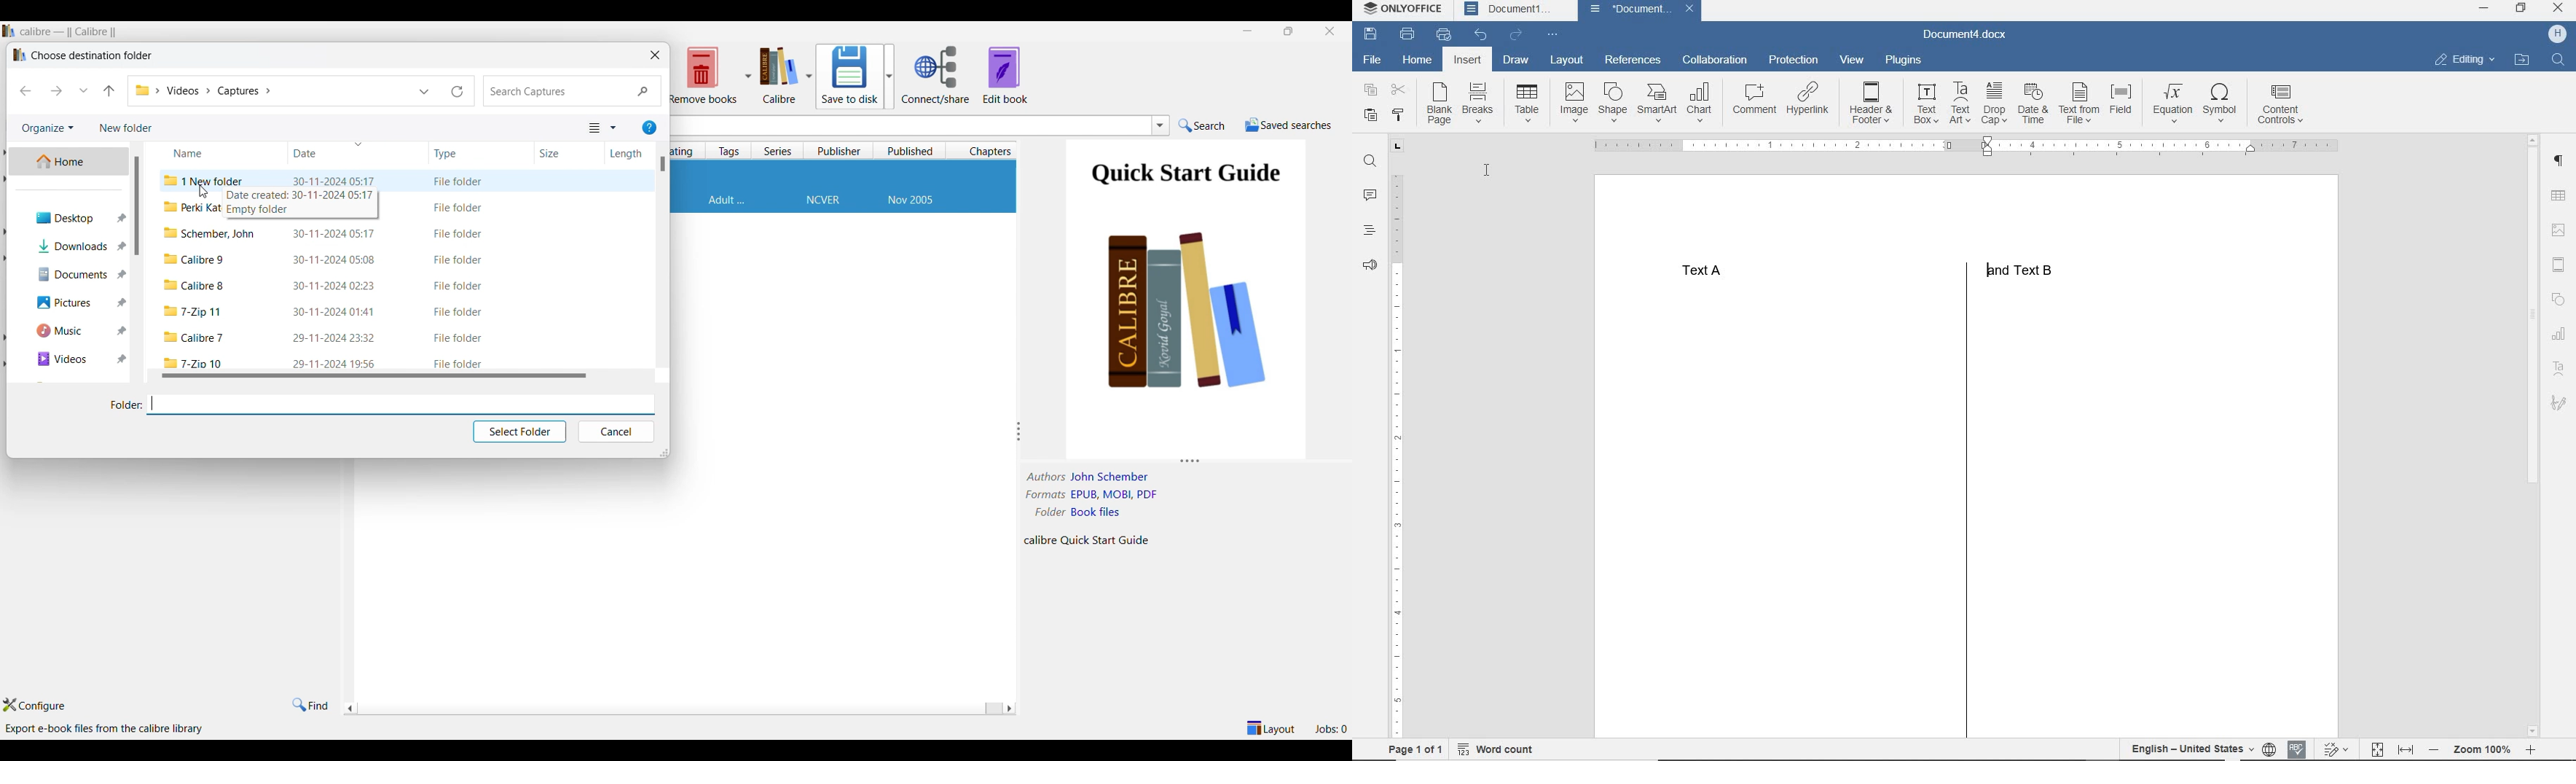 This screenshot has width=2576, height=784. What do you see at coordinates (73, 359) in the screenshot?
I see `Videos` at bounding box center [73, 359].